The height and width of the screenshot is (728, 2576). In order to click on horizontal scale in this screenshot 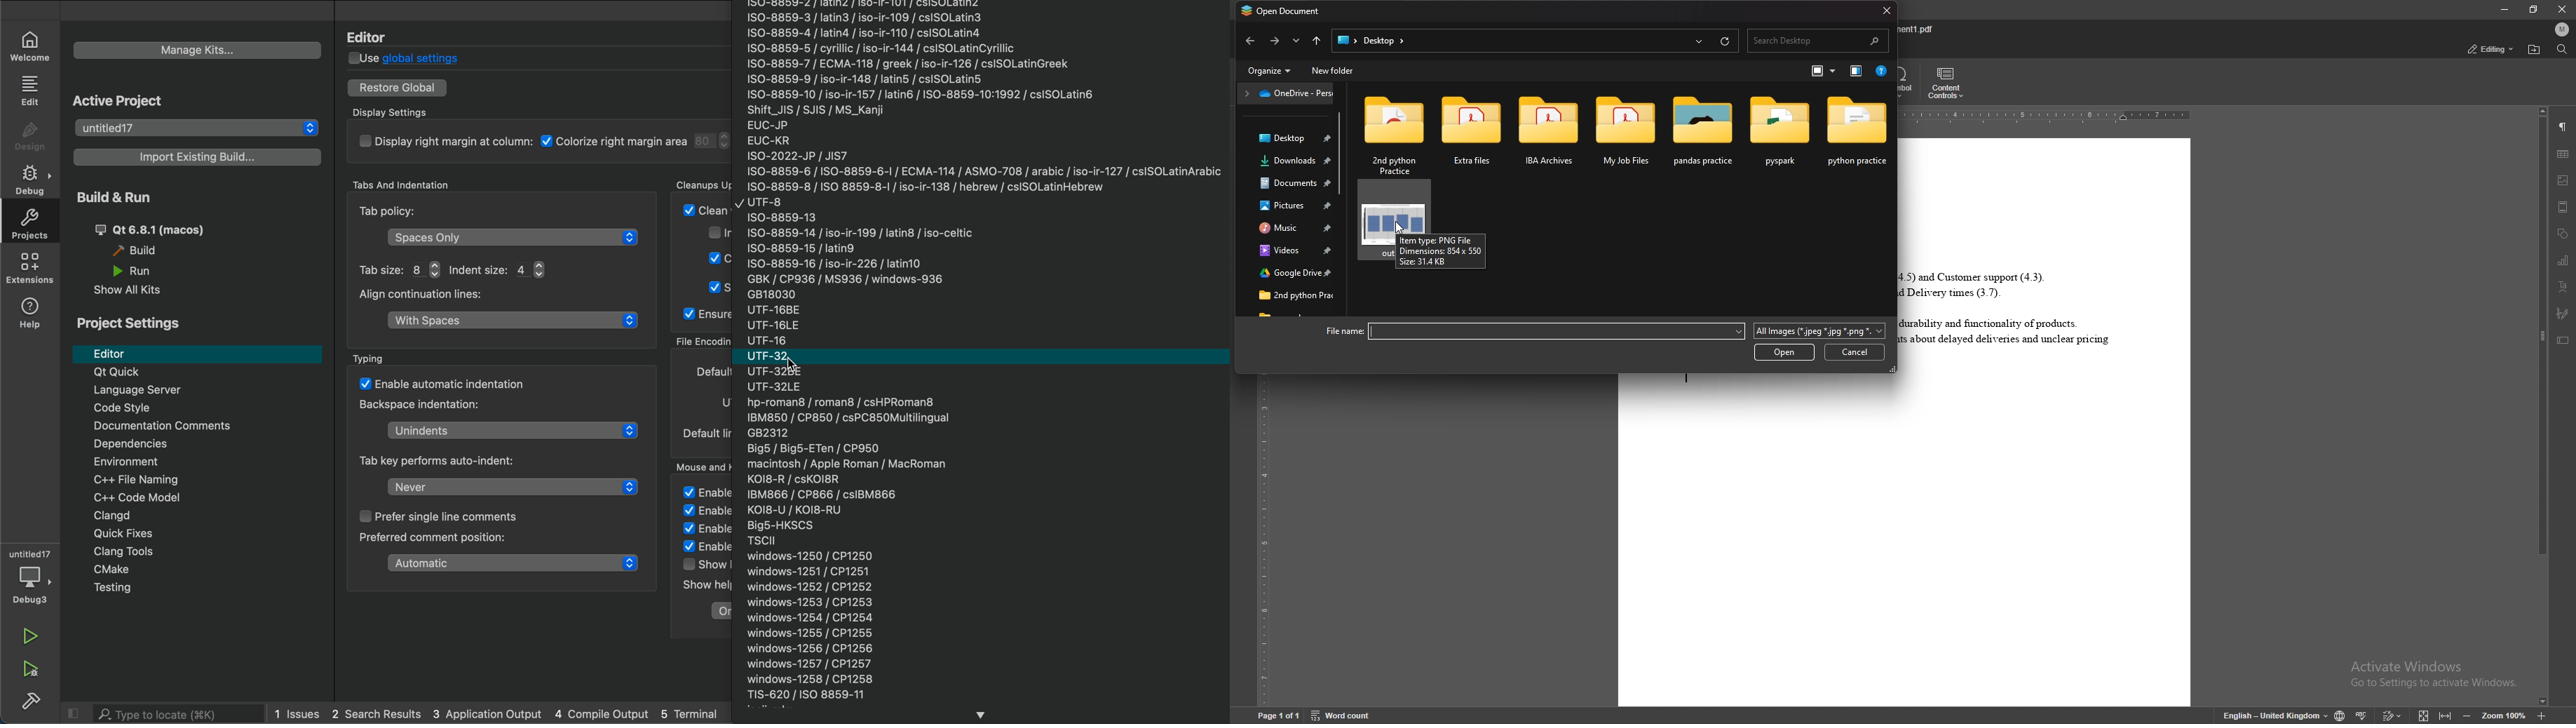, I will do `click(2051, 117)`.